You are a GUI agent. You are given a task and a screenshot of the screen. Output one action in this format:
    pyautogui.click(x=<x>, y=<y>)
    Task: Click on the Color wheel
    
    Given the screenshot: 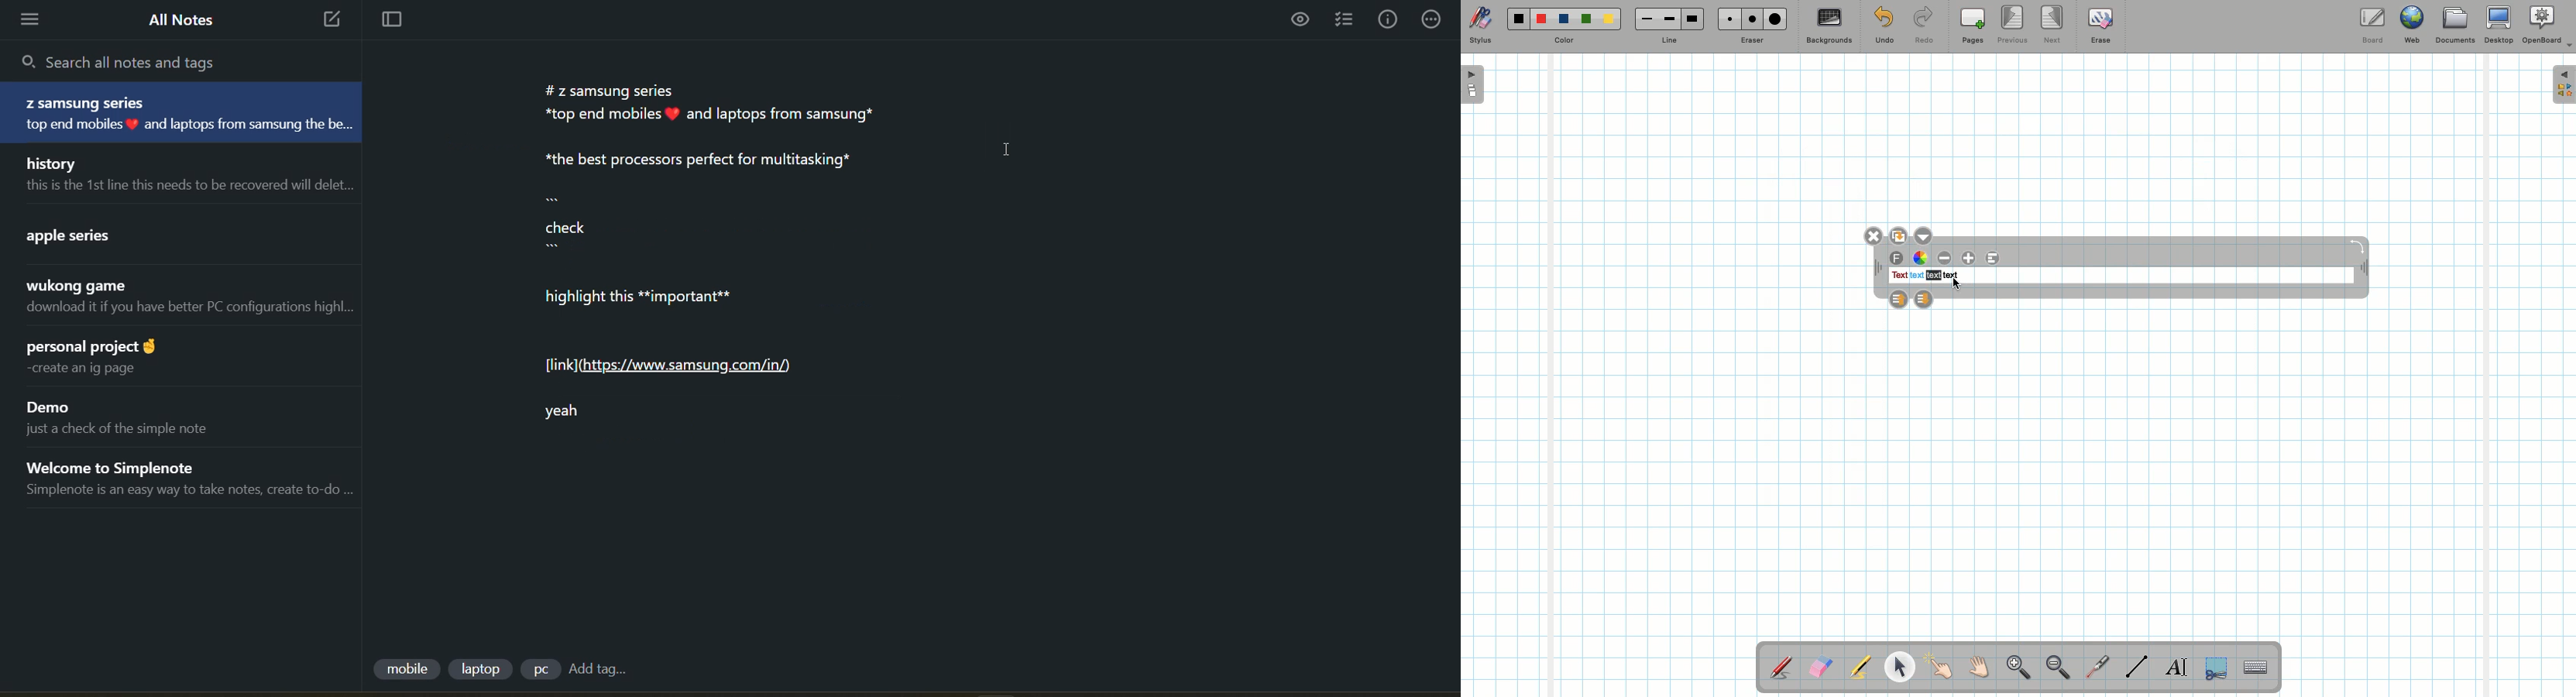 What is the action you would take?
    pyautogui.click(x=1920, y=258)
    